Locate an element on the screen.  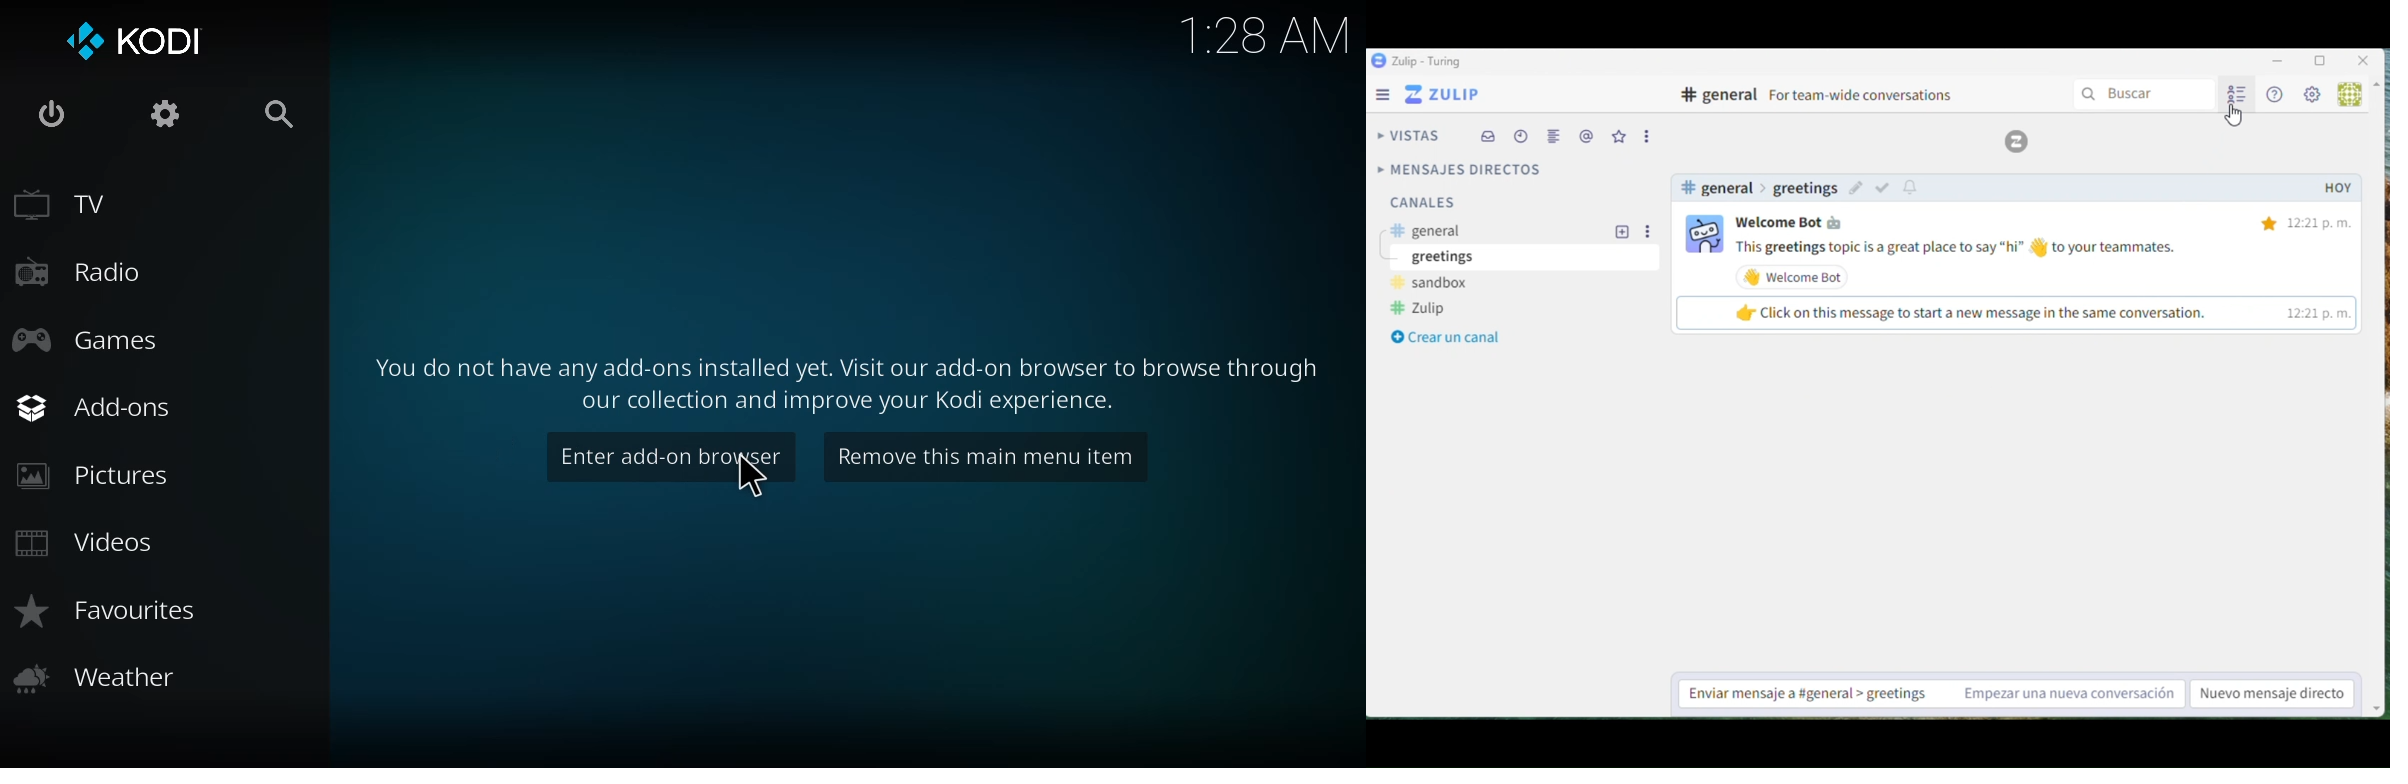
Mentions is located at coordinates (1586, 136).